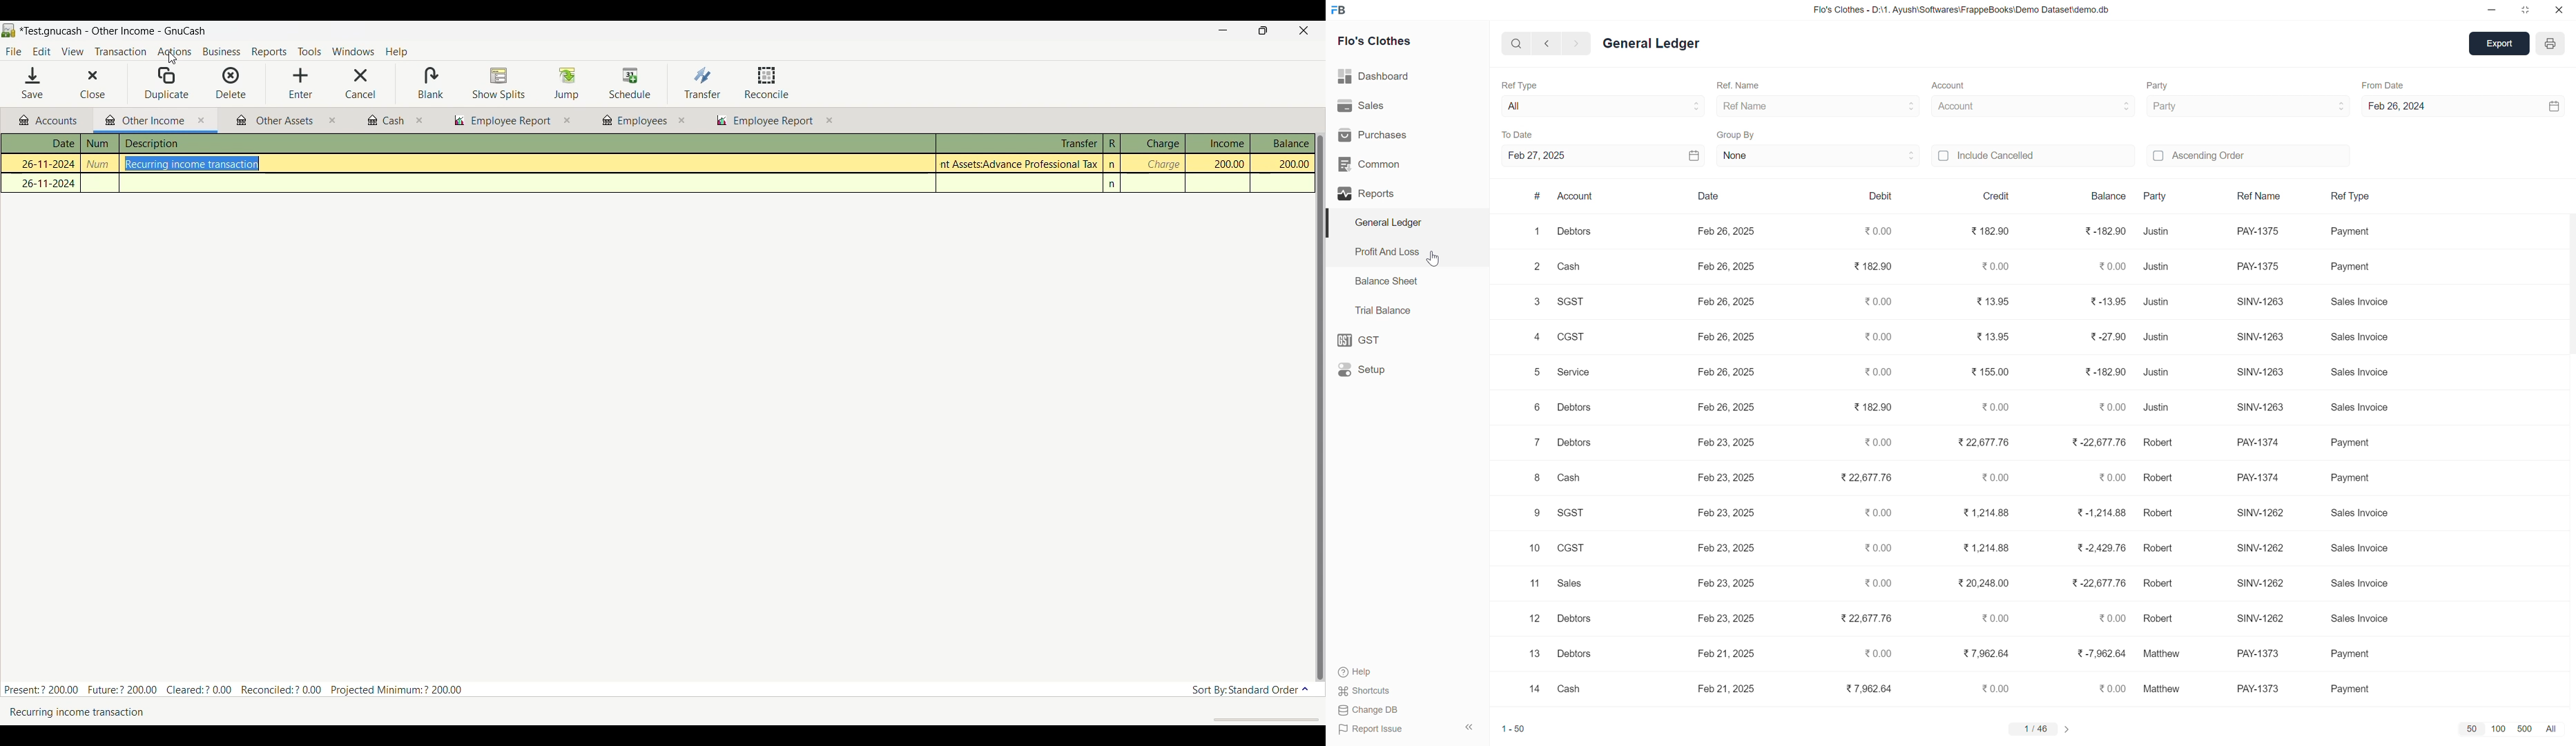 This screenshot has width=2576, height=756. What do you see at coordinates (1374, 671) in the screenshot?
I see `?Help` at bounding box center [1374, 671].